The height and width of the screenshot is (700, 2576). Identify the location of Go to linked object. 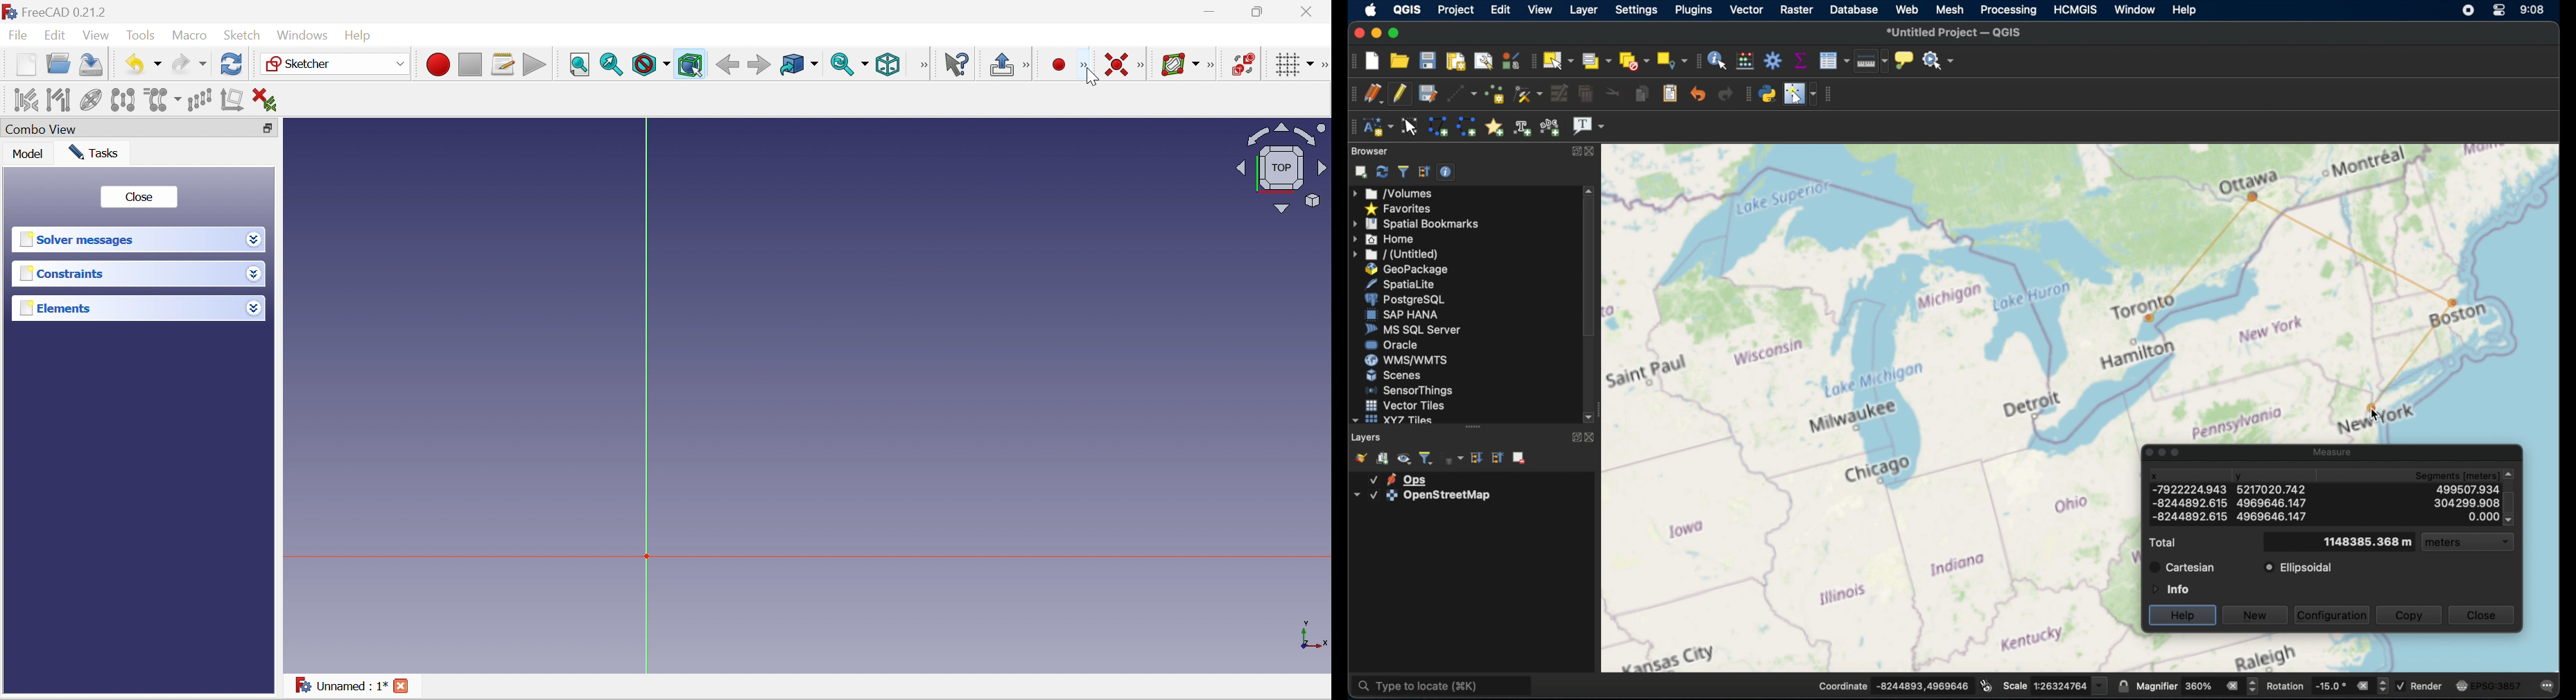
(799, 65).